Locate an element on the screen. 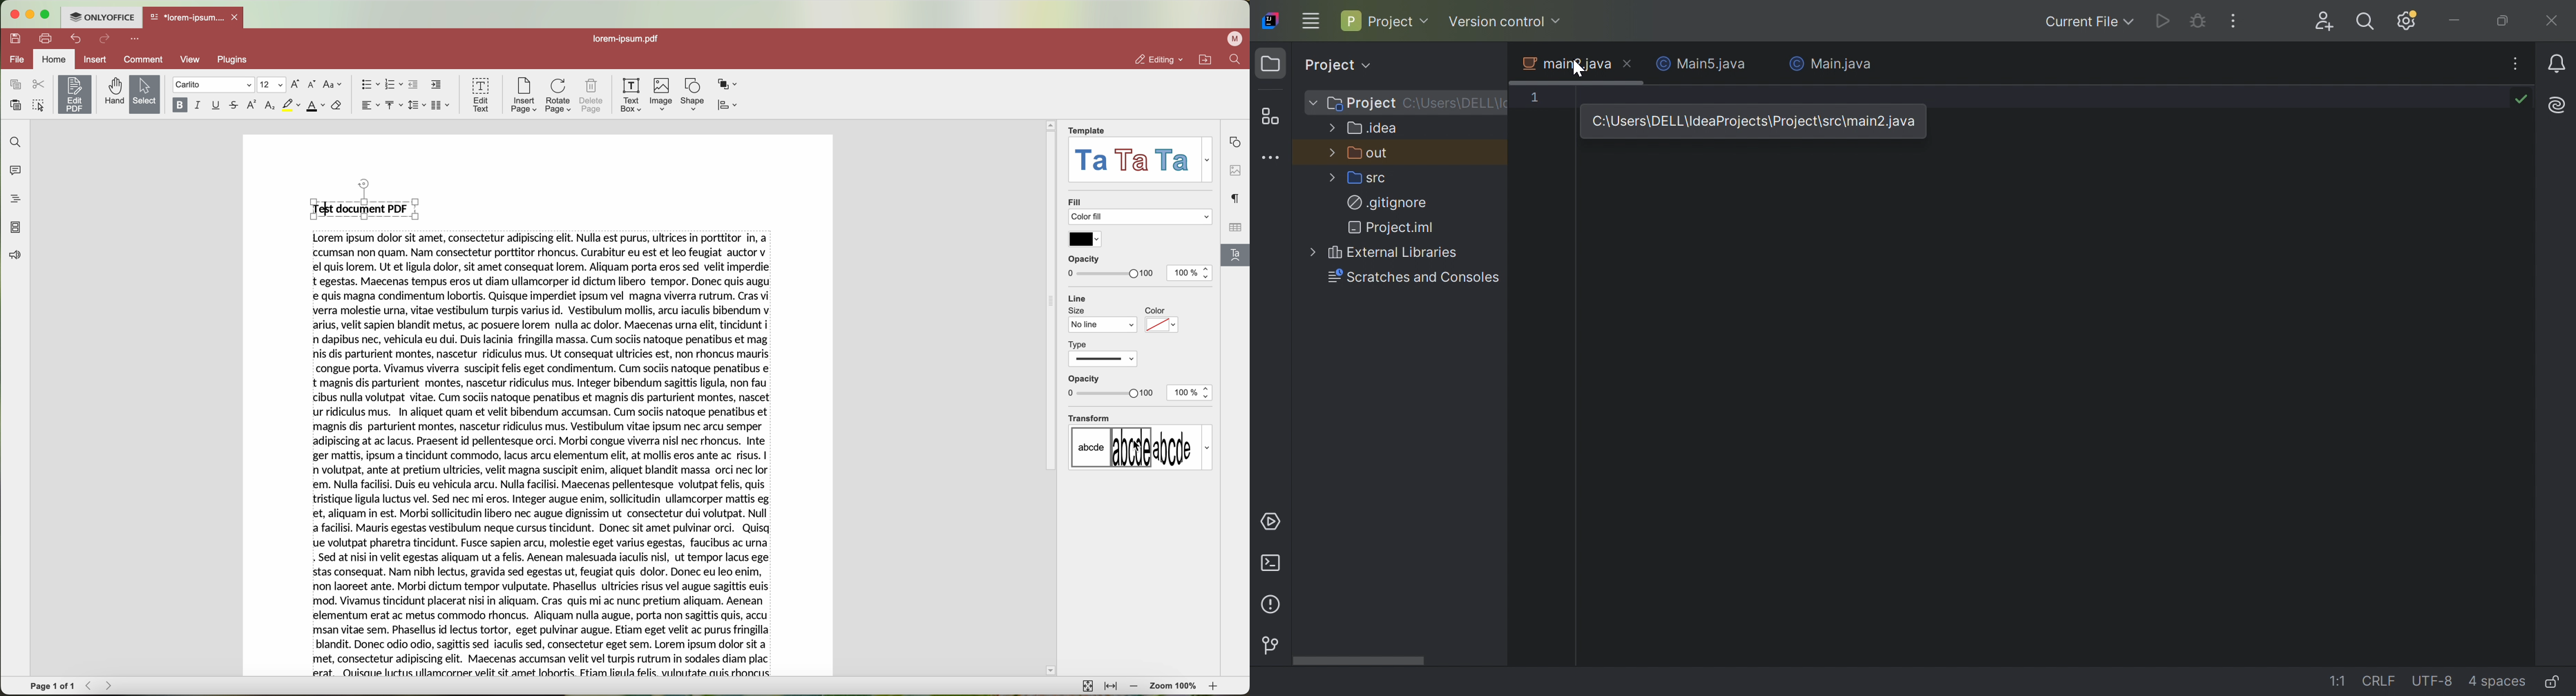 This screenshot has width=2576, height=700. subscript is located at coordinates (270, 106).